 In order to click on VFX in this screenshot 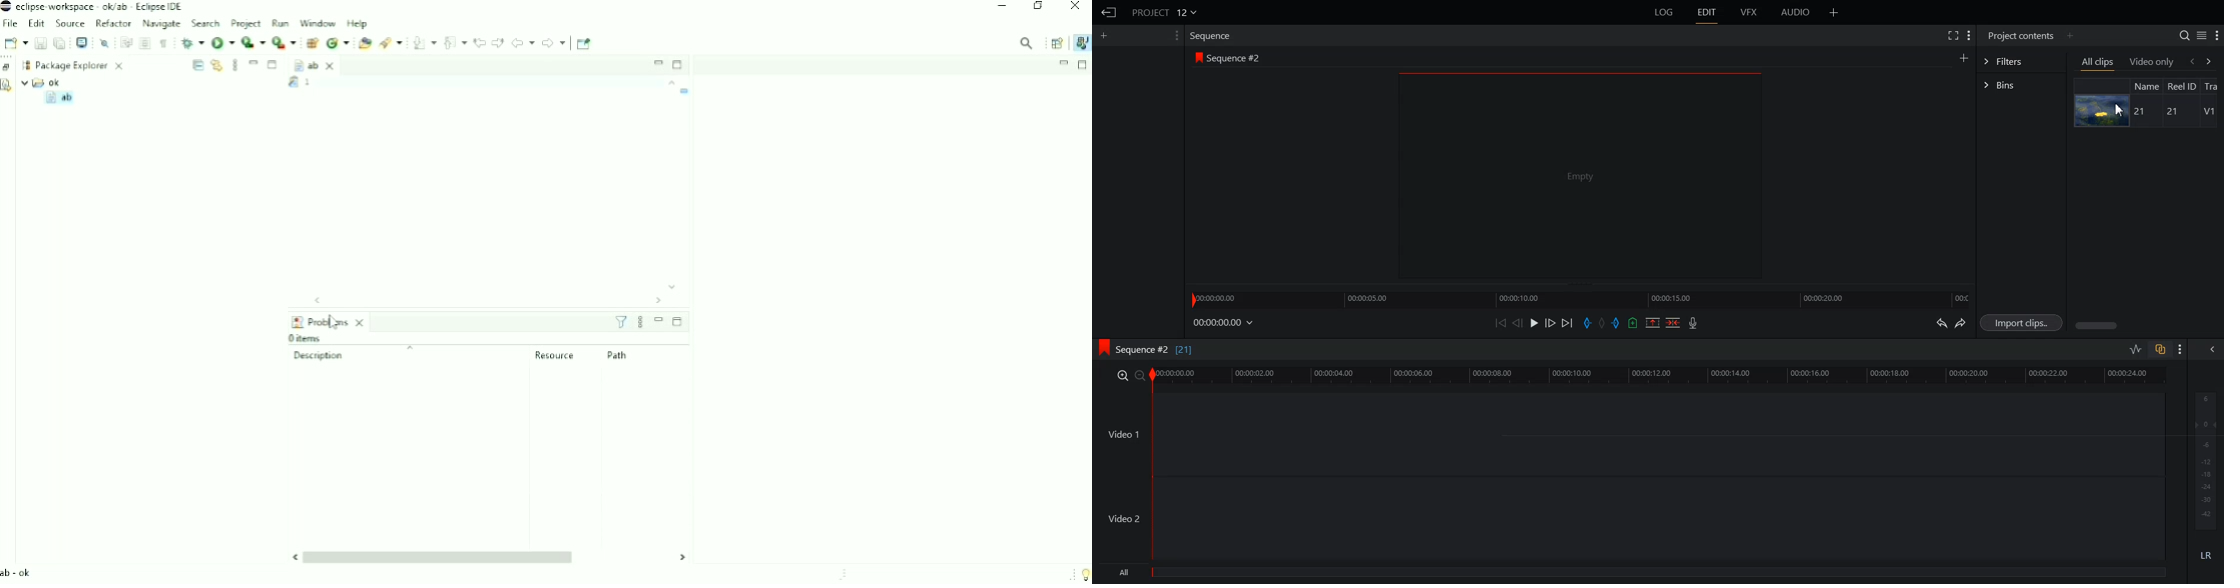, I will do `click(1750, 12)`.